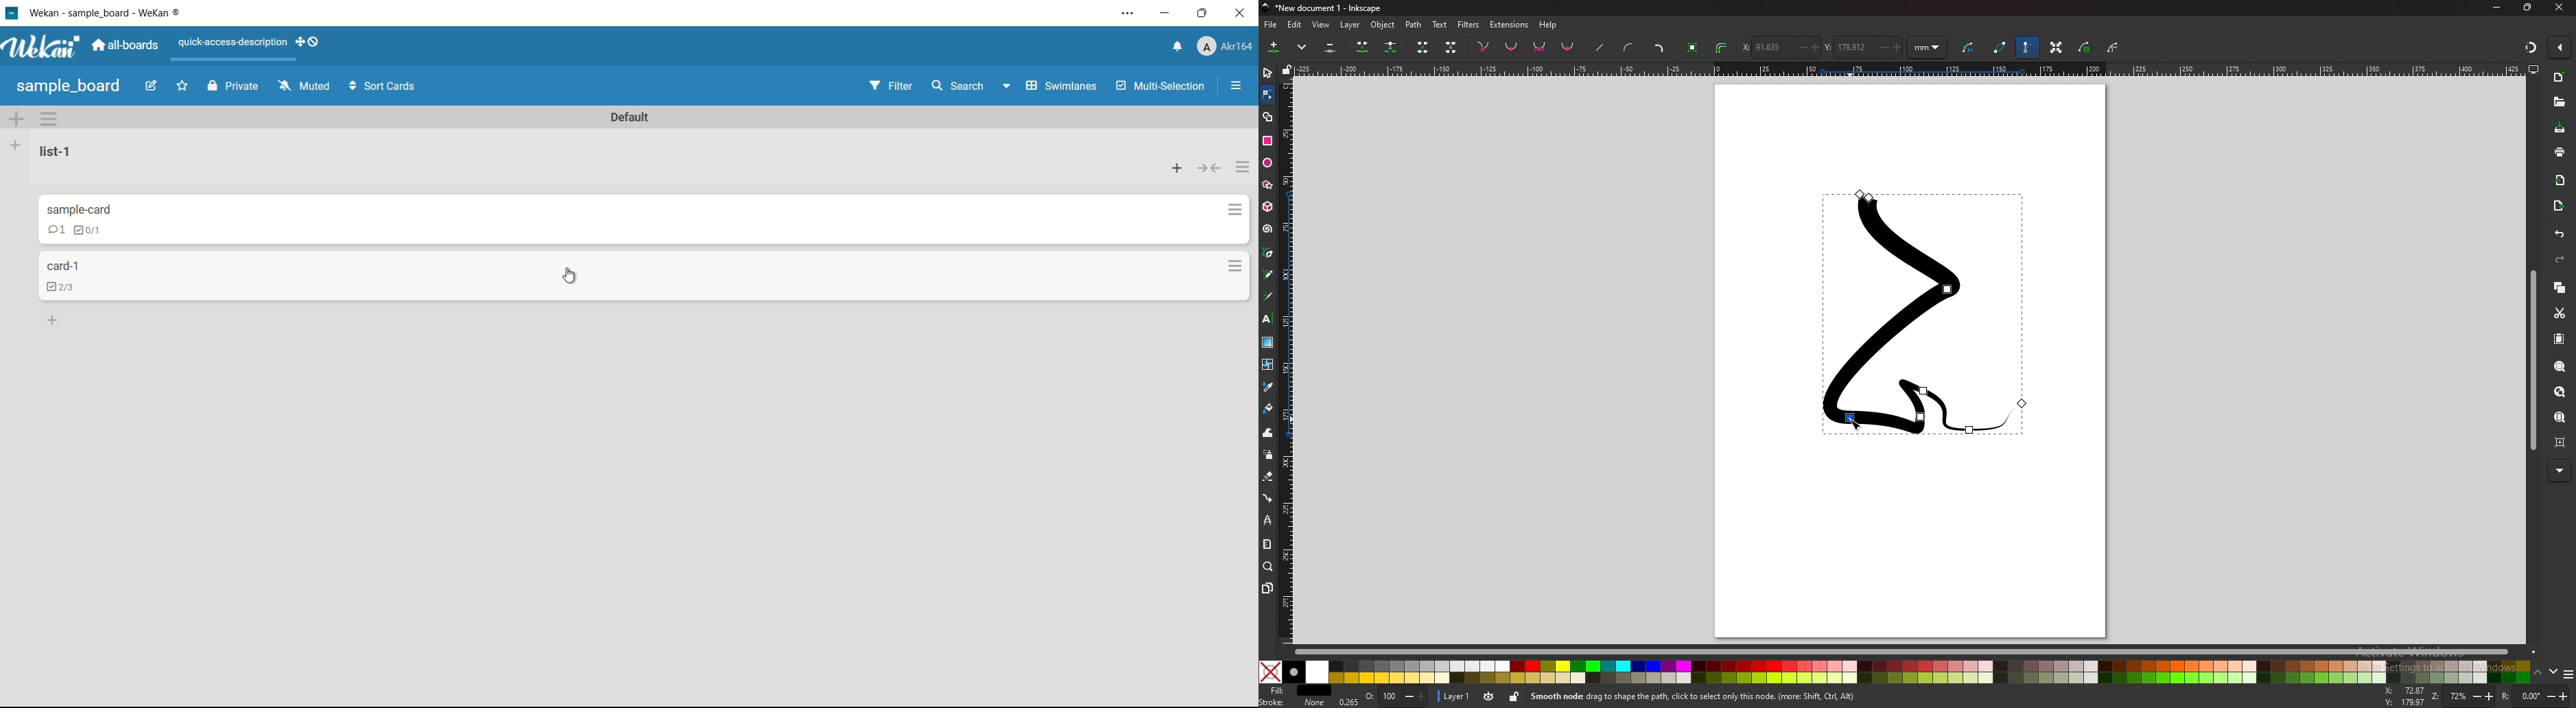 The height and width of the screenshot is (728, 2576). I want to click on x coordinates, so click(1781, 47).